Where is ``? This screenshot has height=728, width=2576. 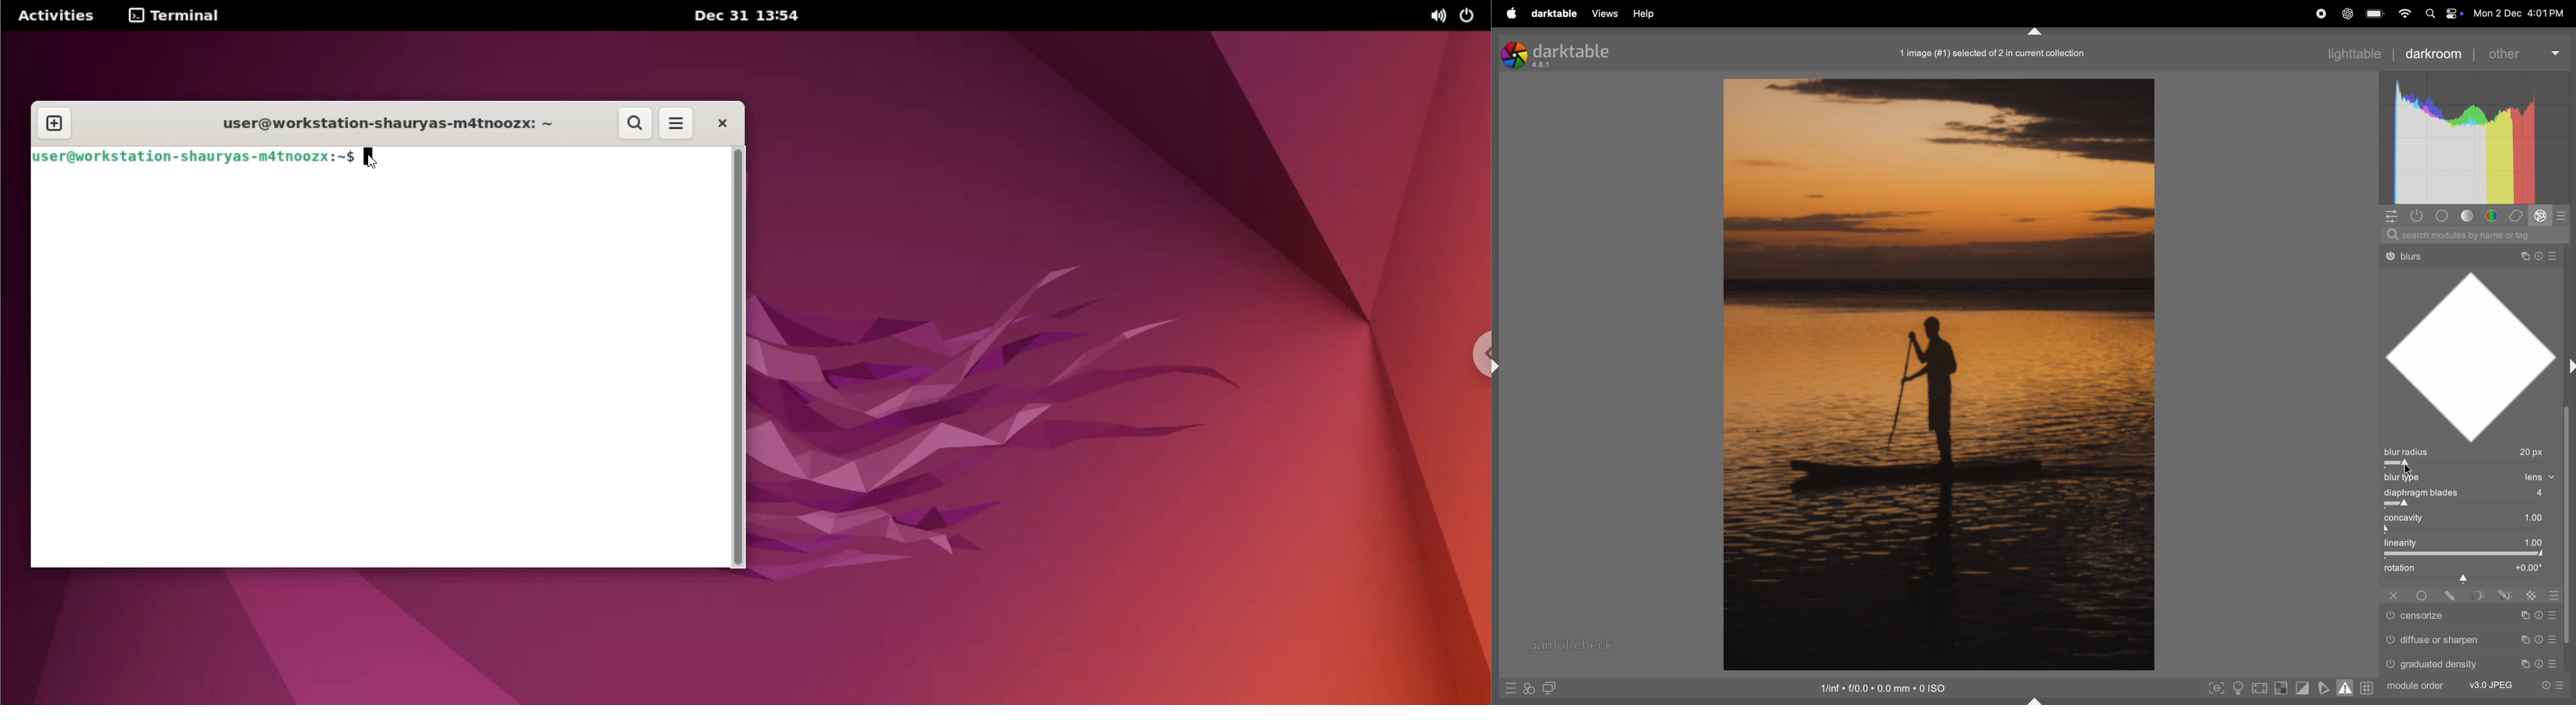  is located at coordinates (2477, 595).